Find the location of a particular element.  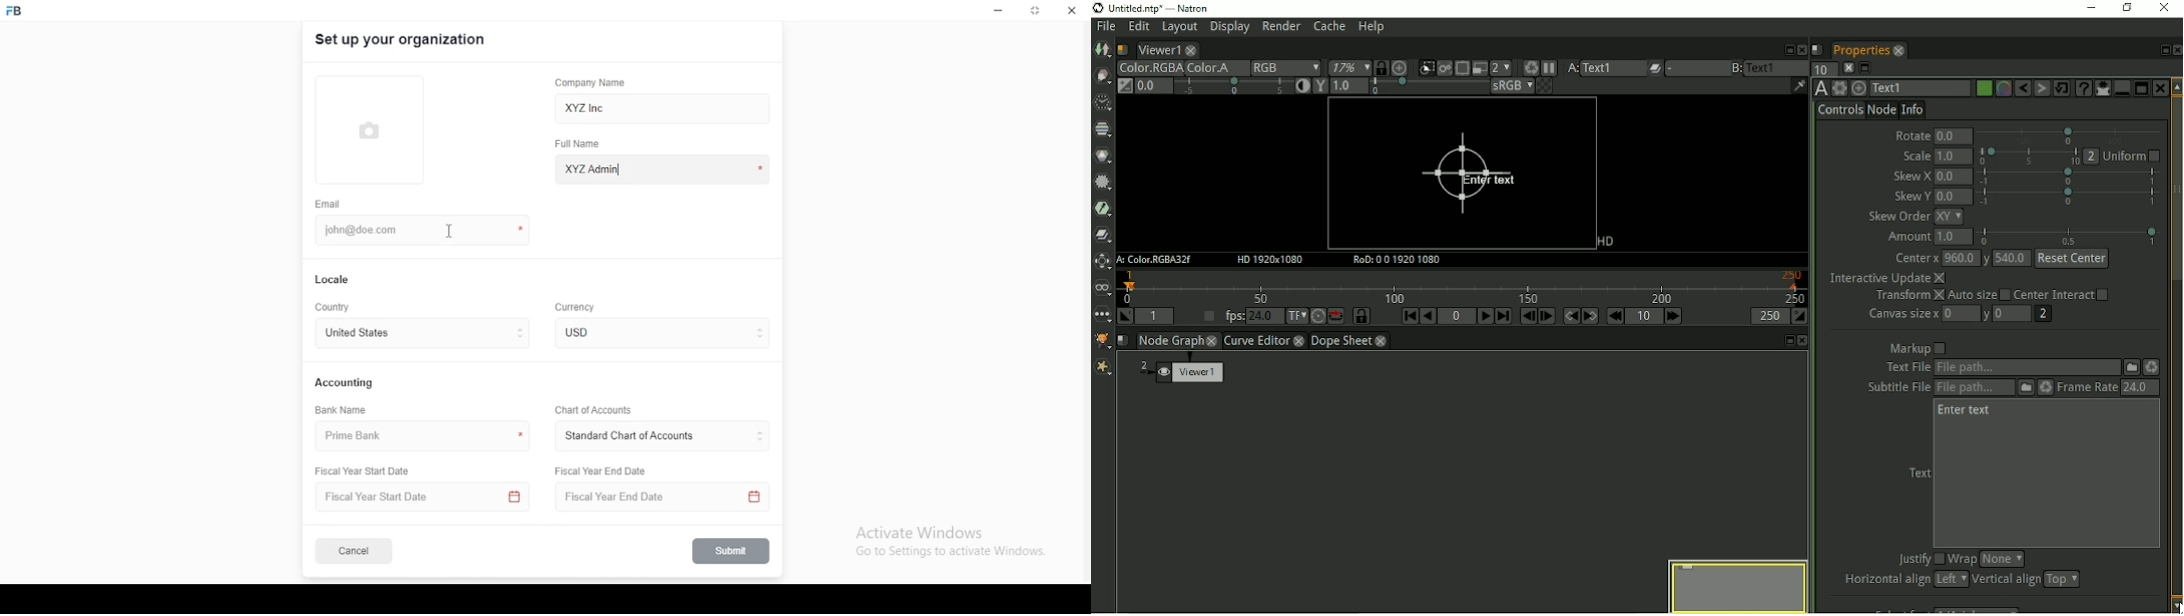

minimize is located at coordinates (999, 11).